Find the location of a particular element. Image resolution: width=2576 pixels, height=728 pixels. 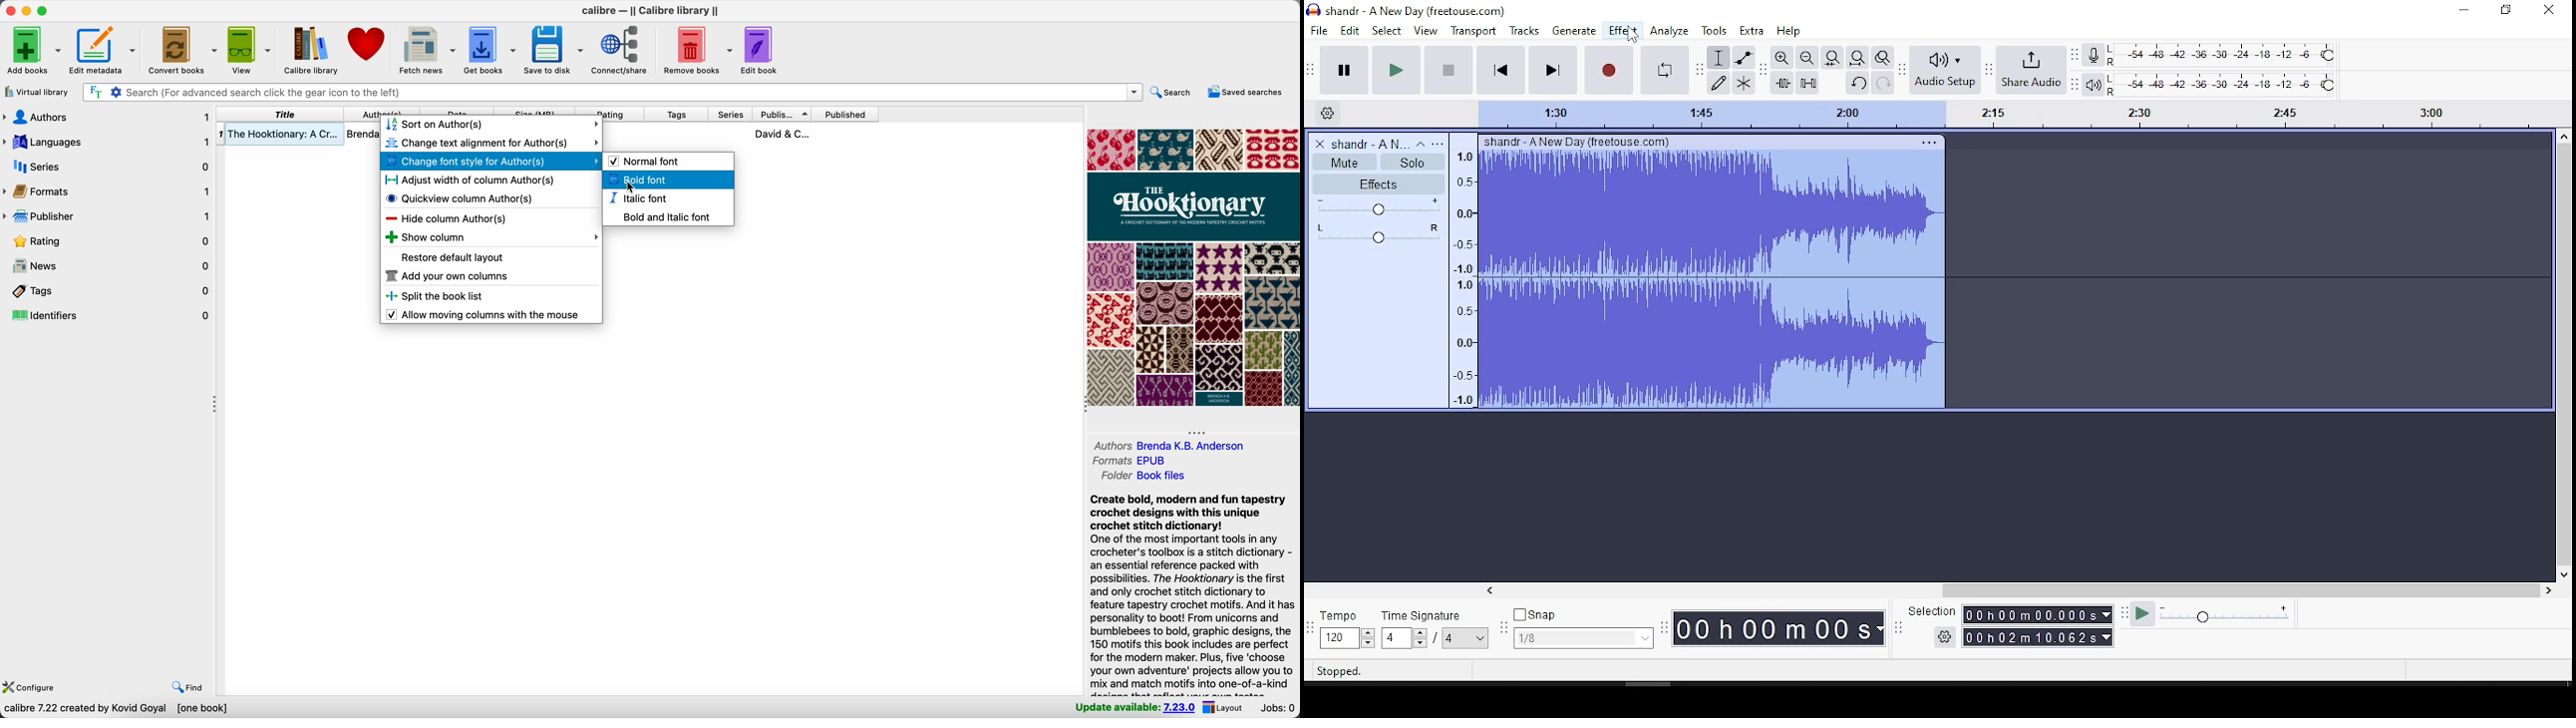

allow moving columns with the mouse is located at coordinates (486, 315).